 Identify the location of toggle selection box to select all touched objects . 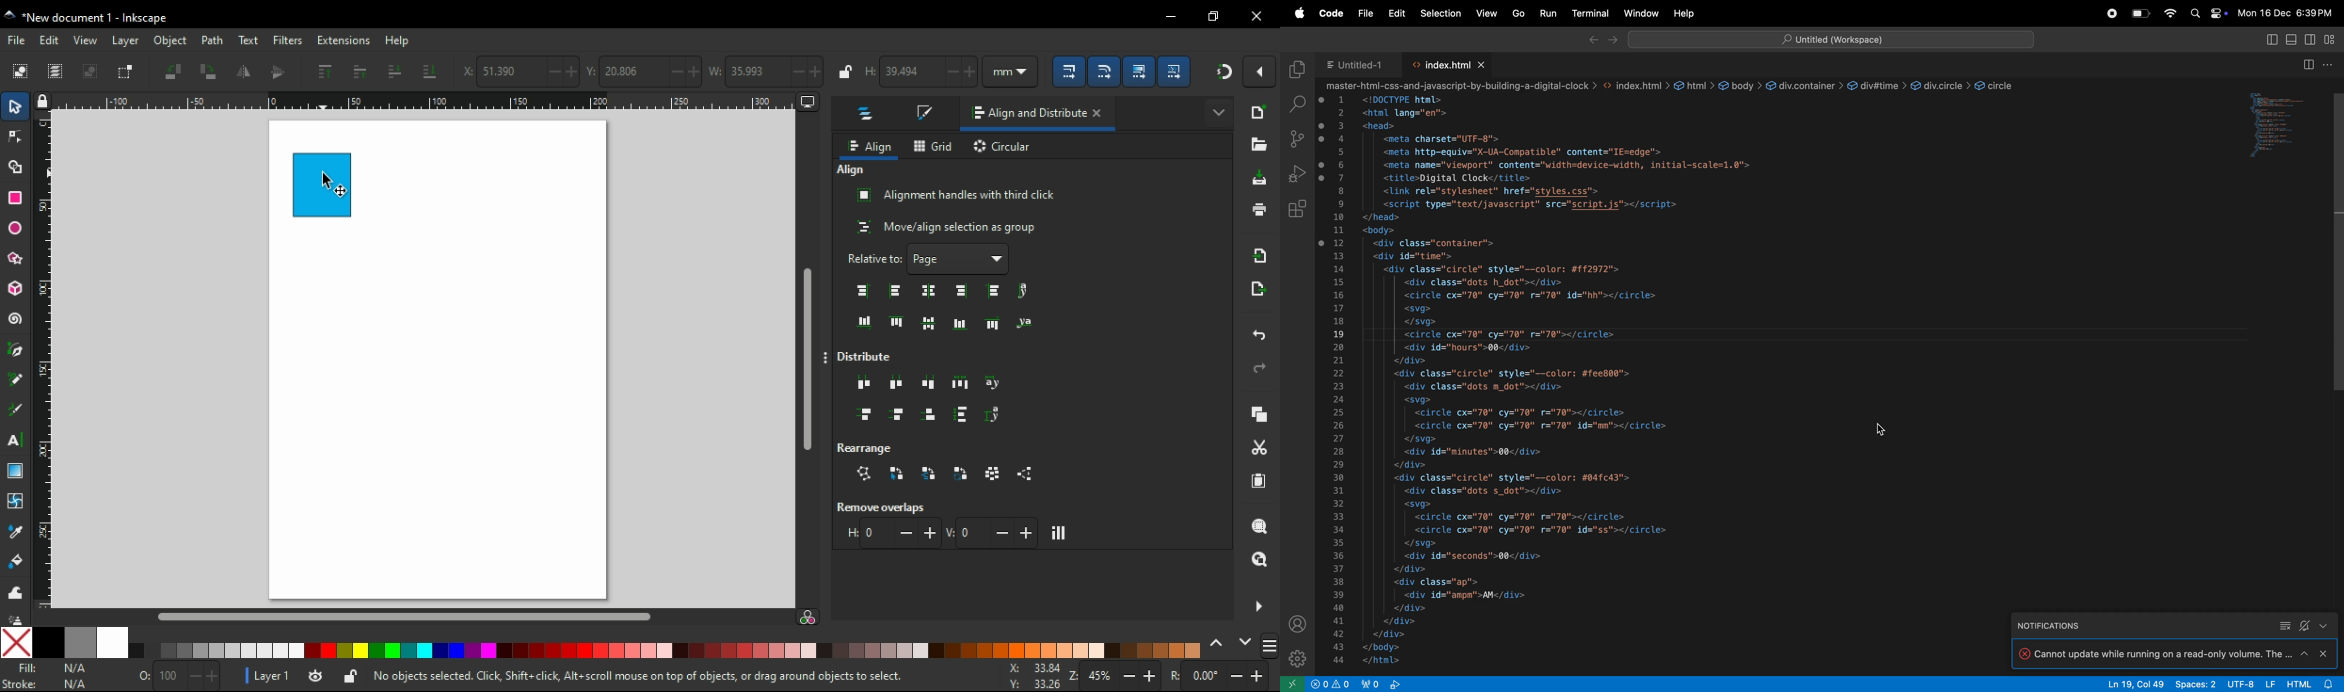
(127, 73).